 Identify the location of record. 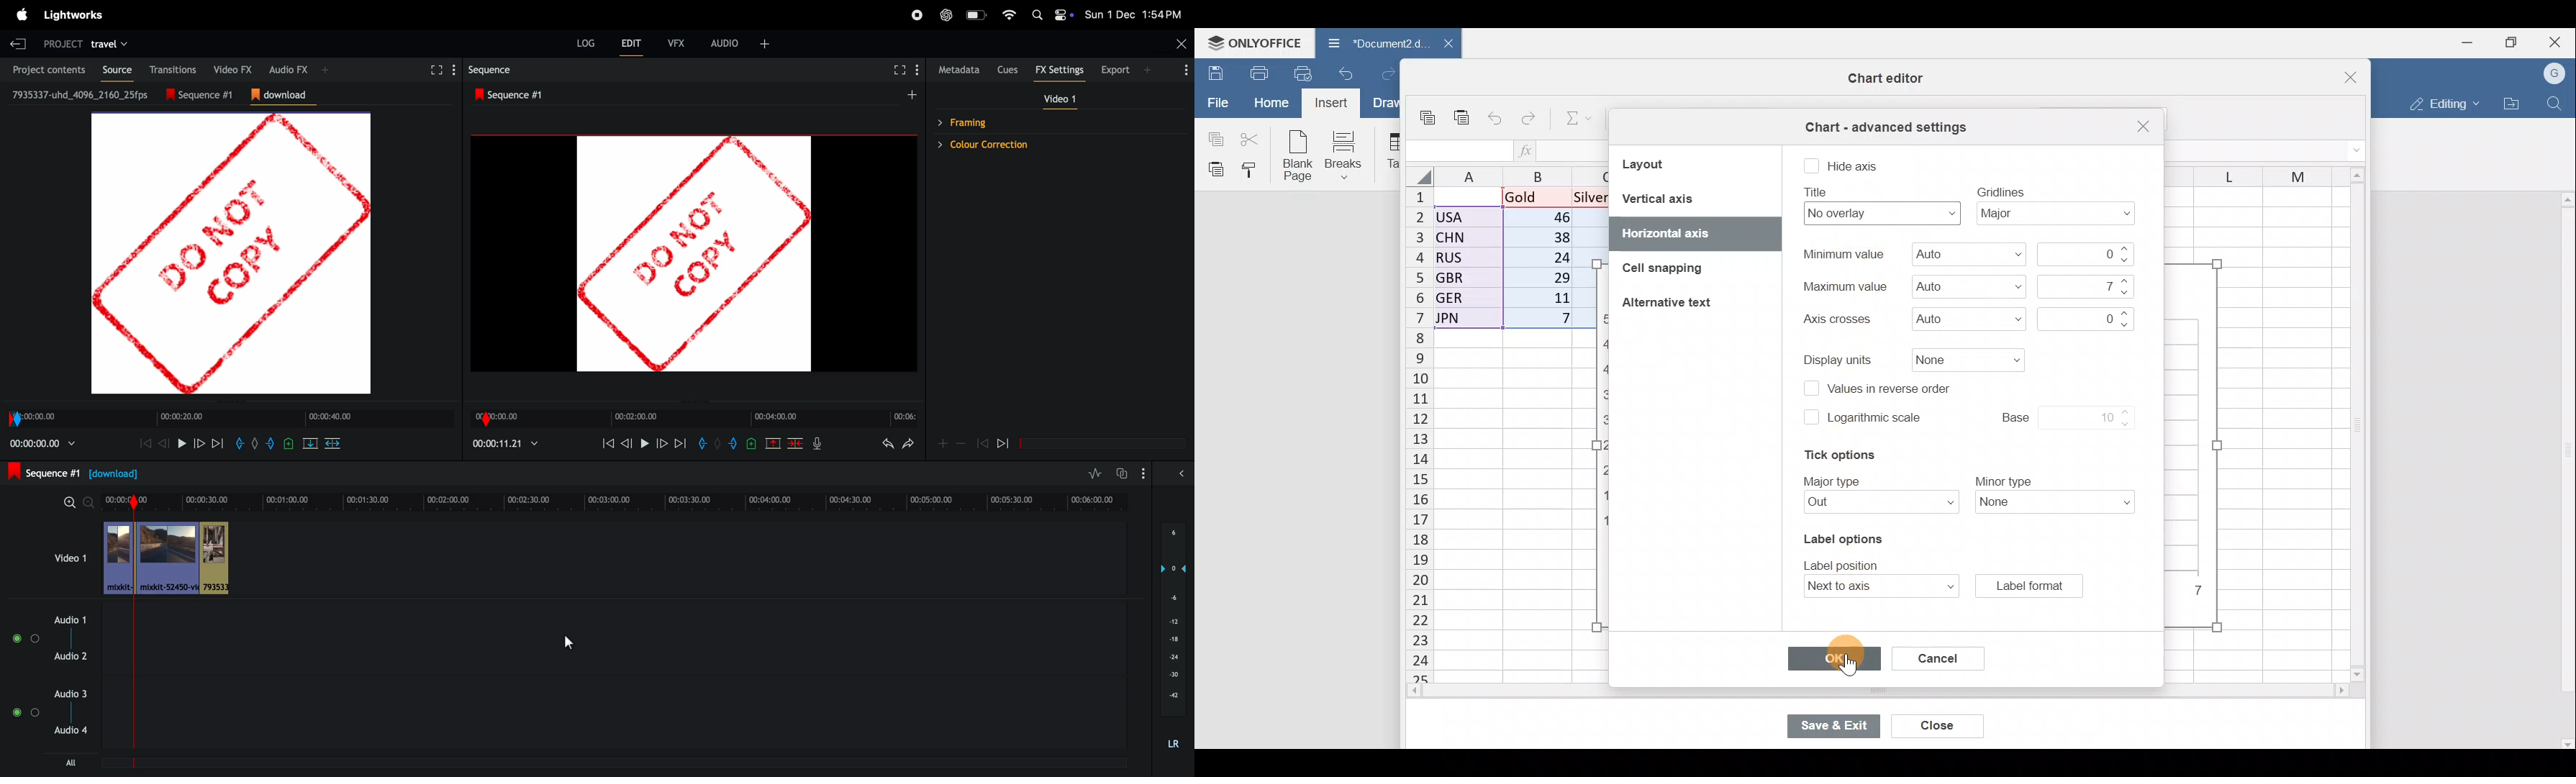
(917, 15).